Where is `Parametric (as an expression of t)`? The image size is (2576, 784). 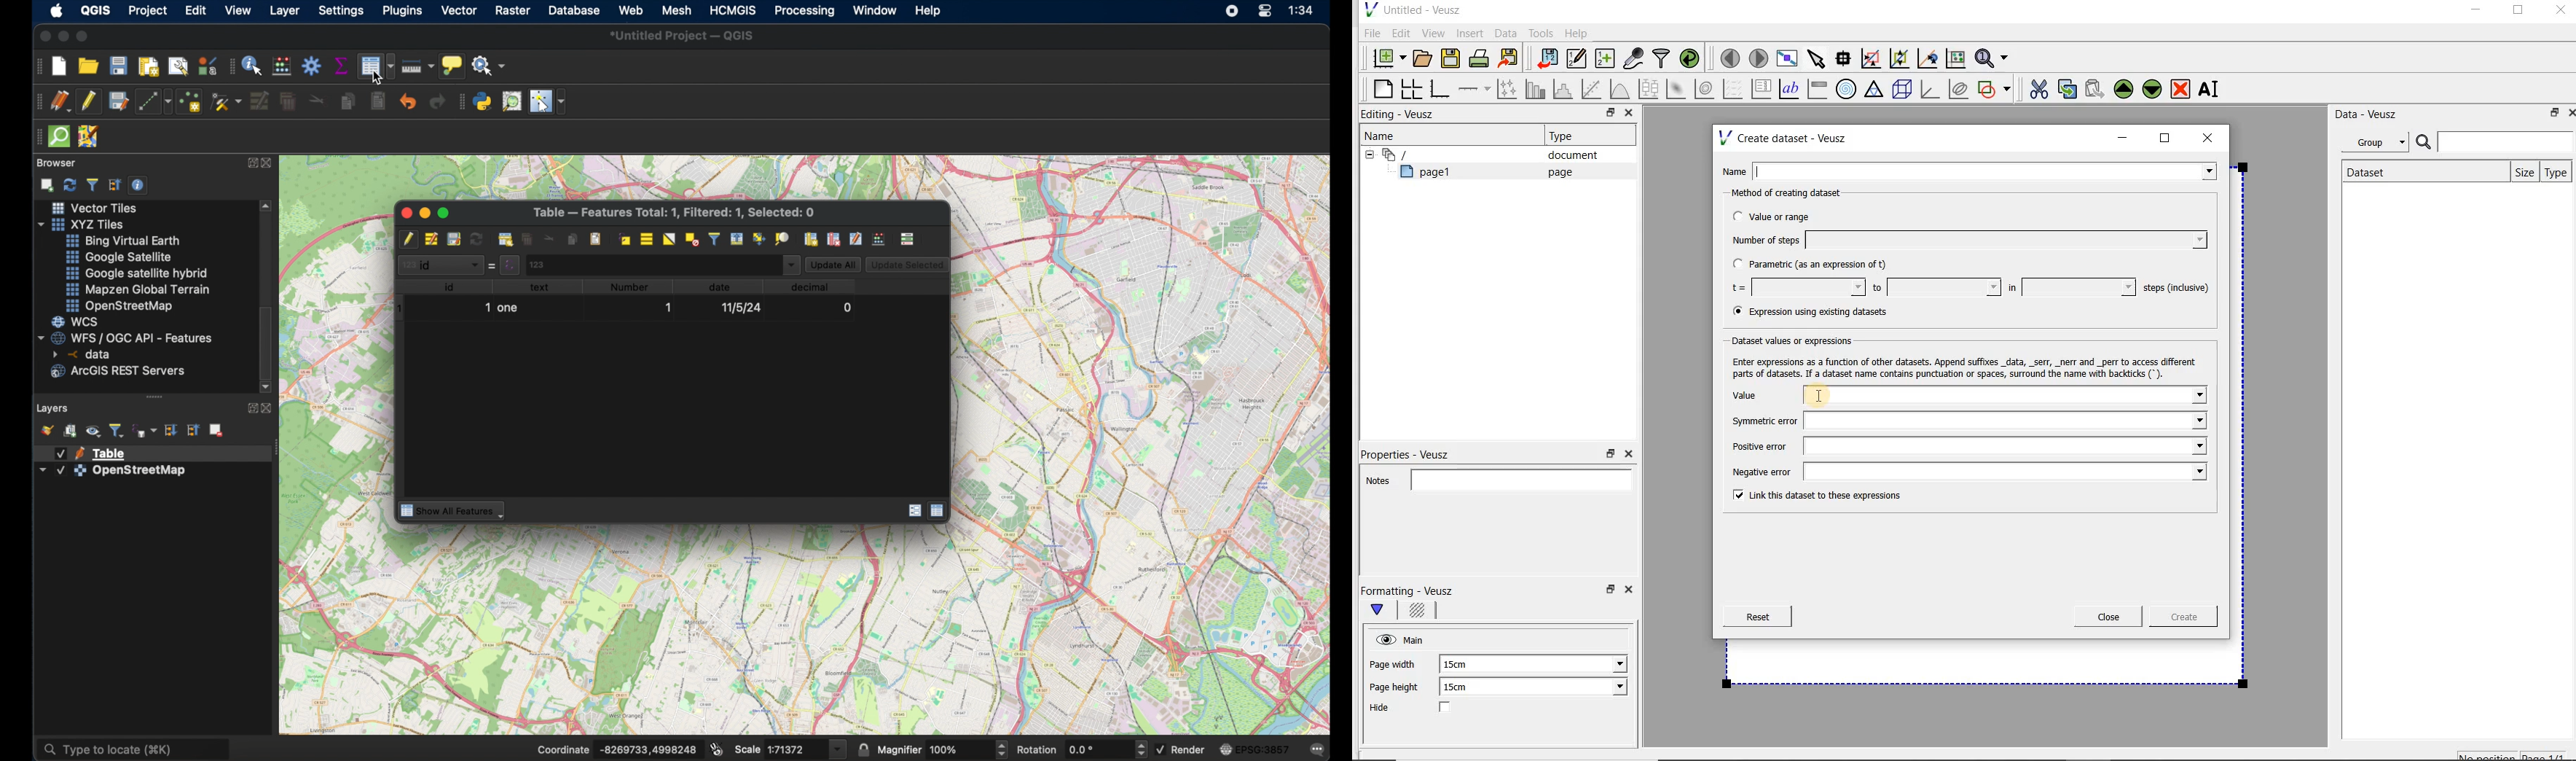 Parametric (as an expression of t) is located at coordinates (1816, 265).